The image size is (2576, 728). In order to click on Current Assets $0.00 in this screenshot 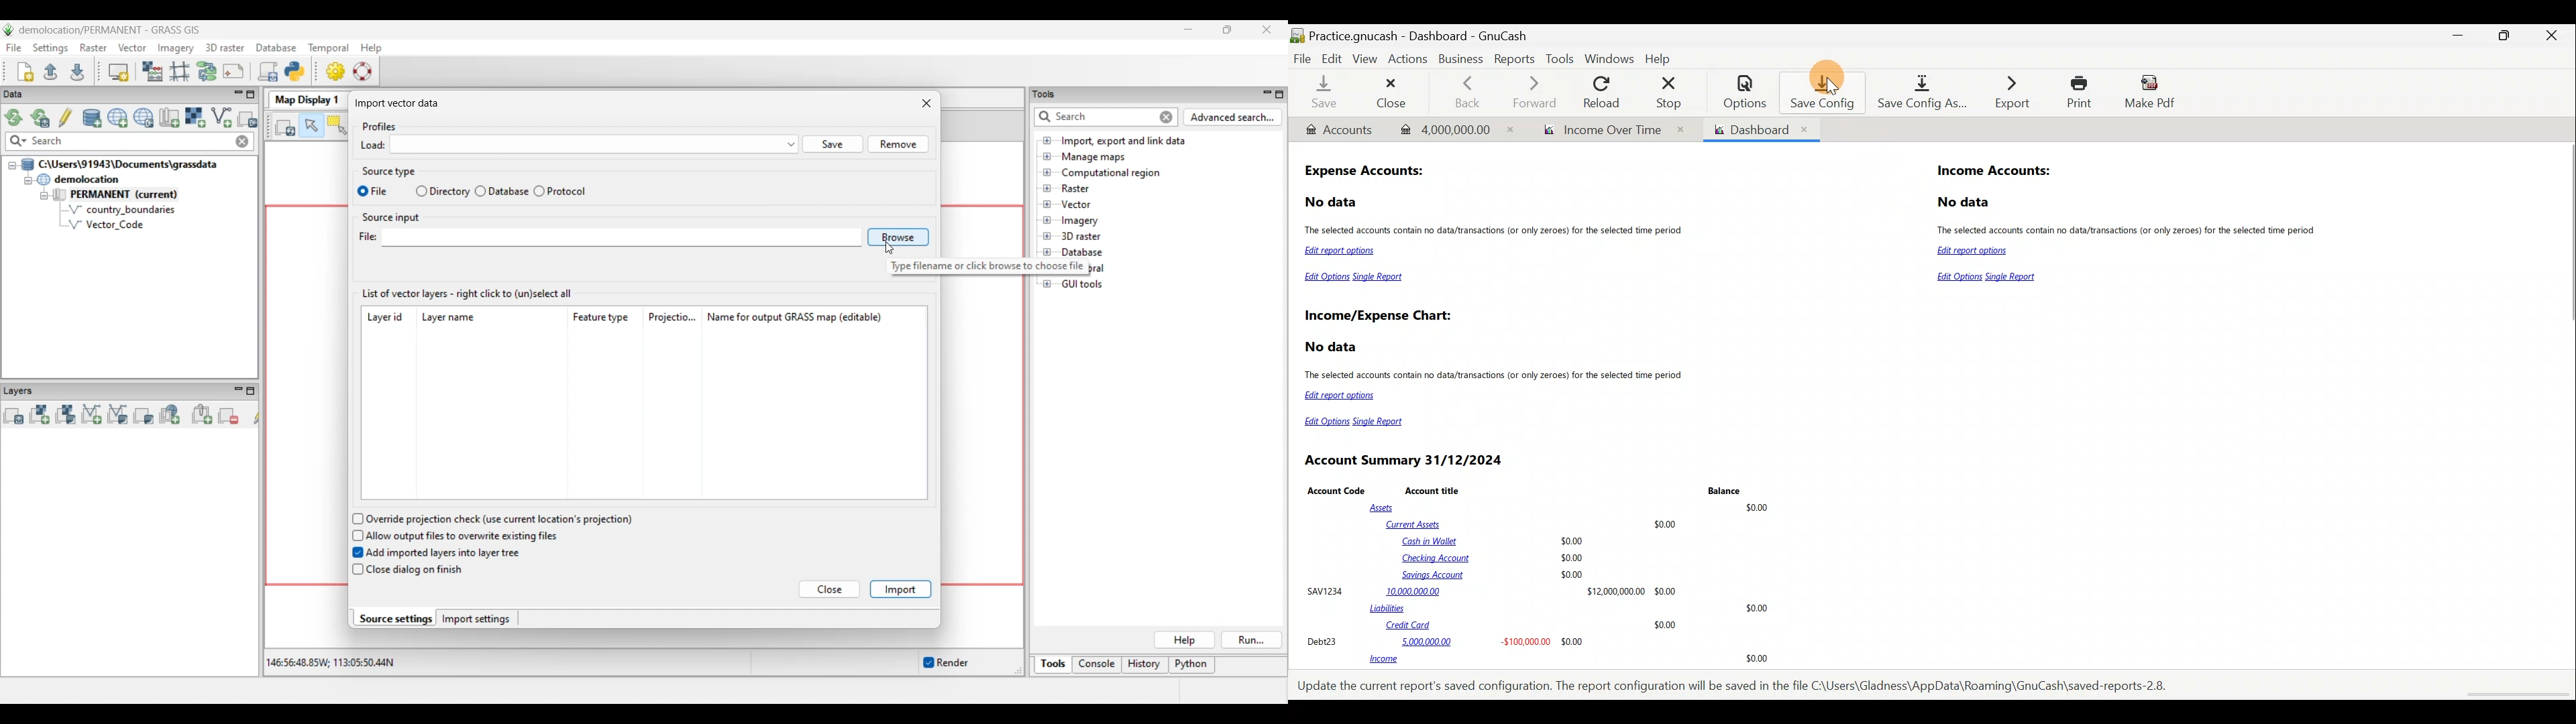, I will do `click(1534, 524)`.